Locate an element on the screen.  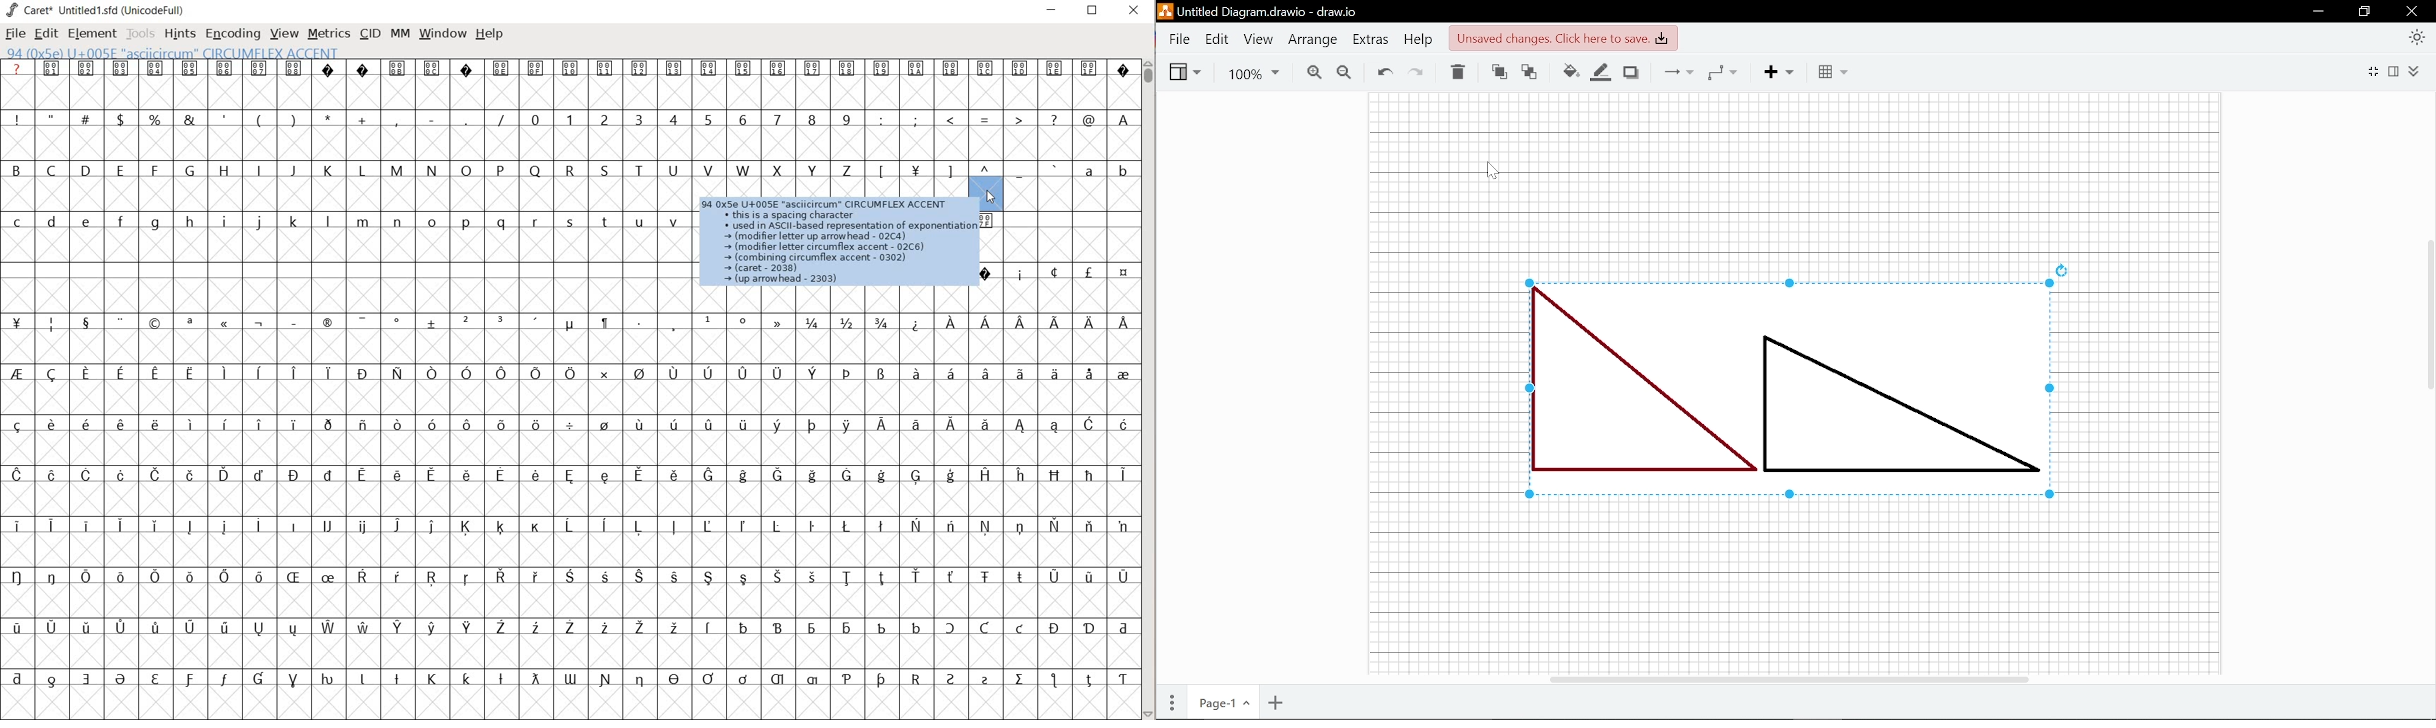
To back is located at coordinates (1532, 71).